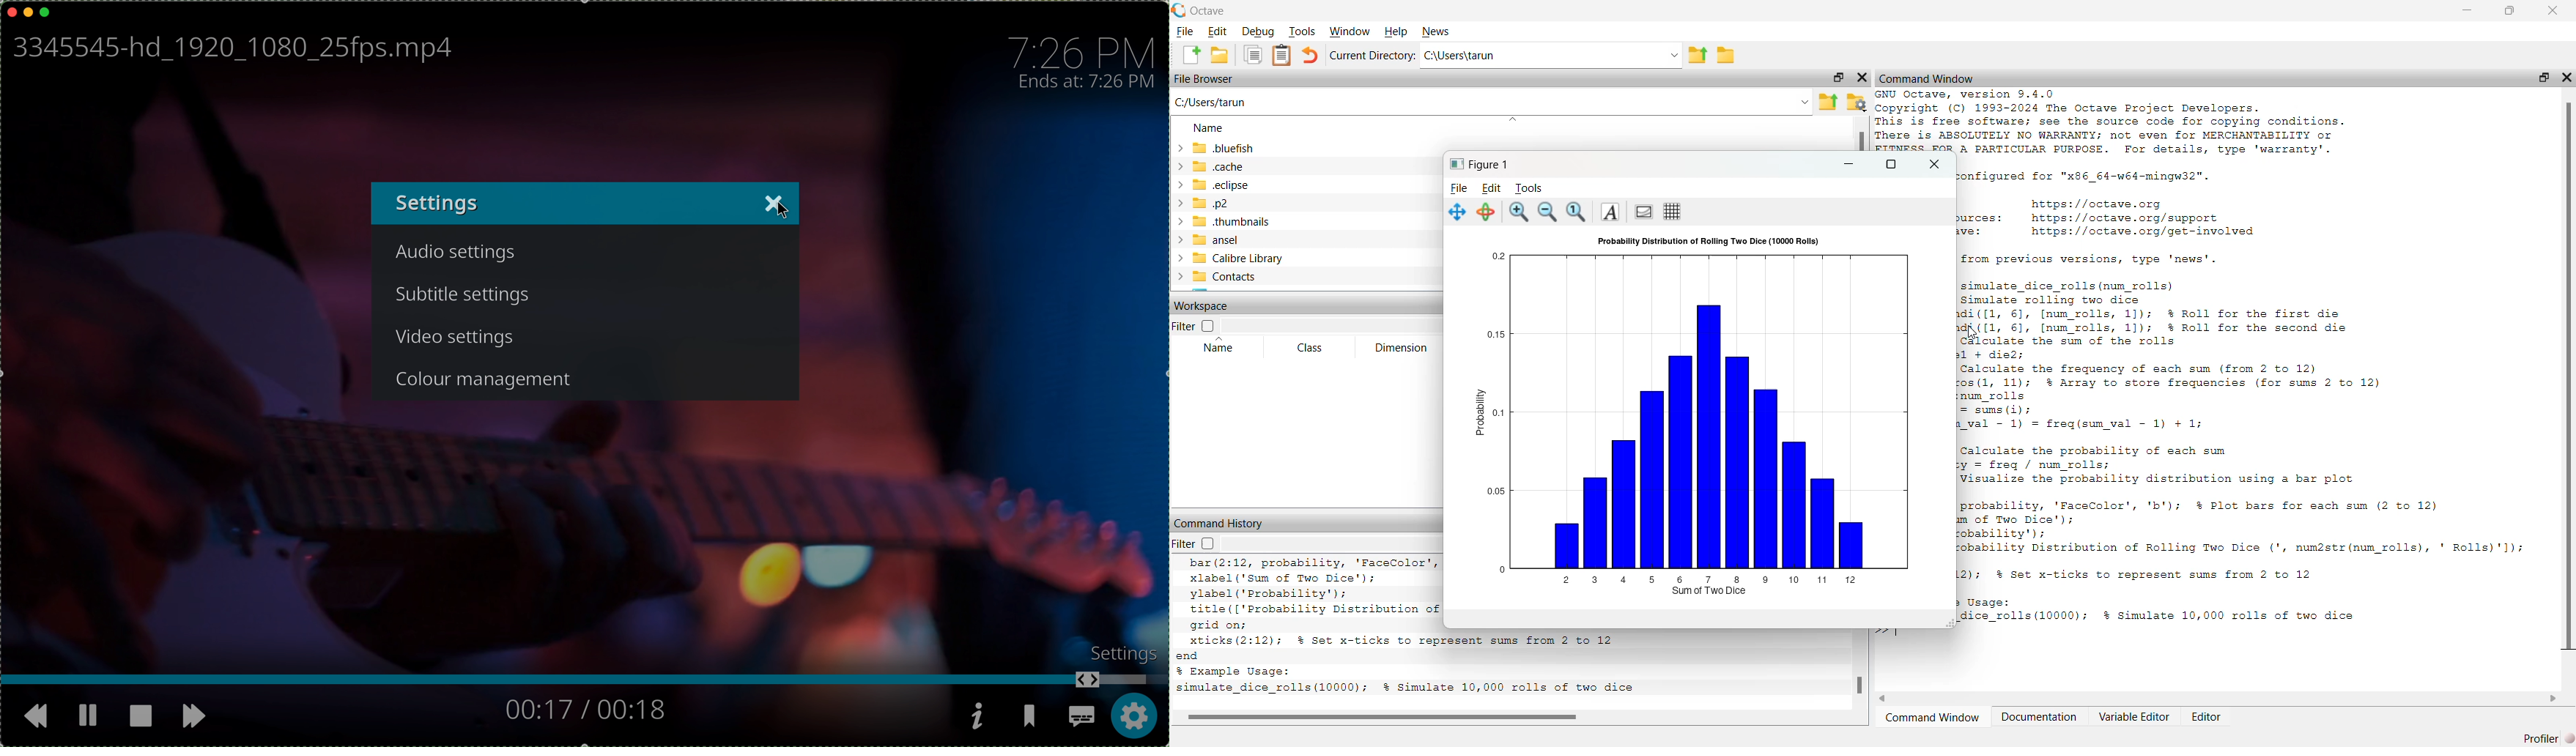 The width and height of the screenshot is (2576, 756). I want to click on save, so click(1032, 719).